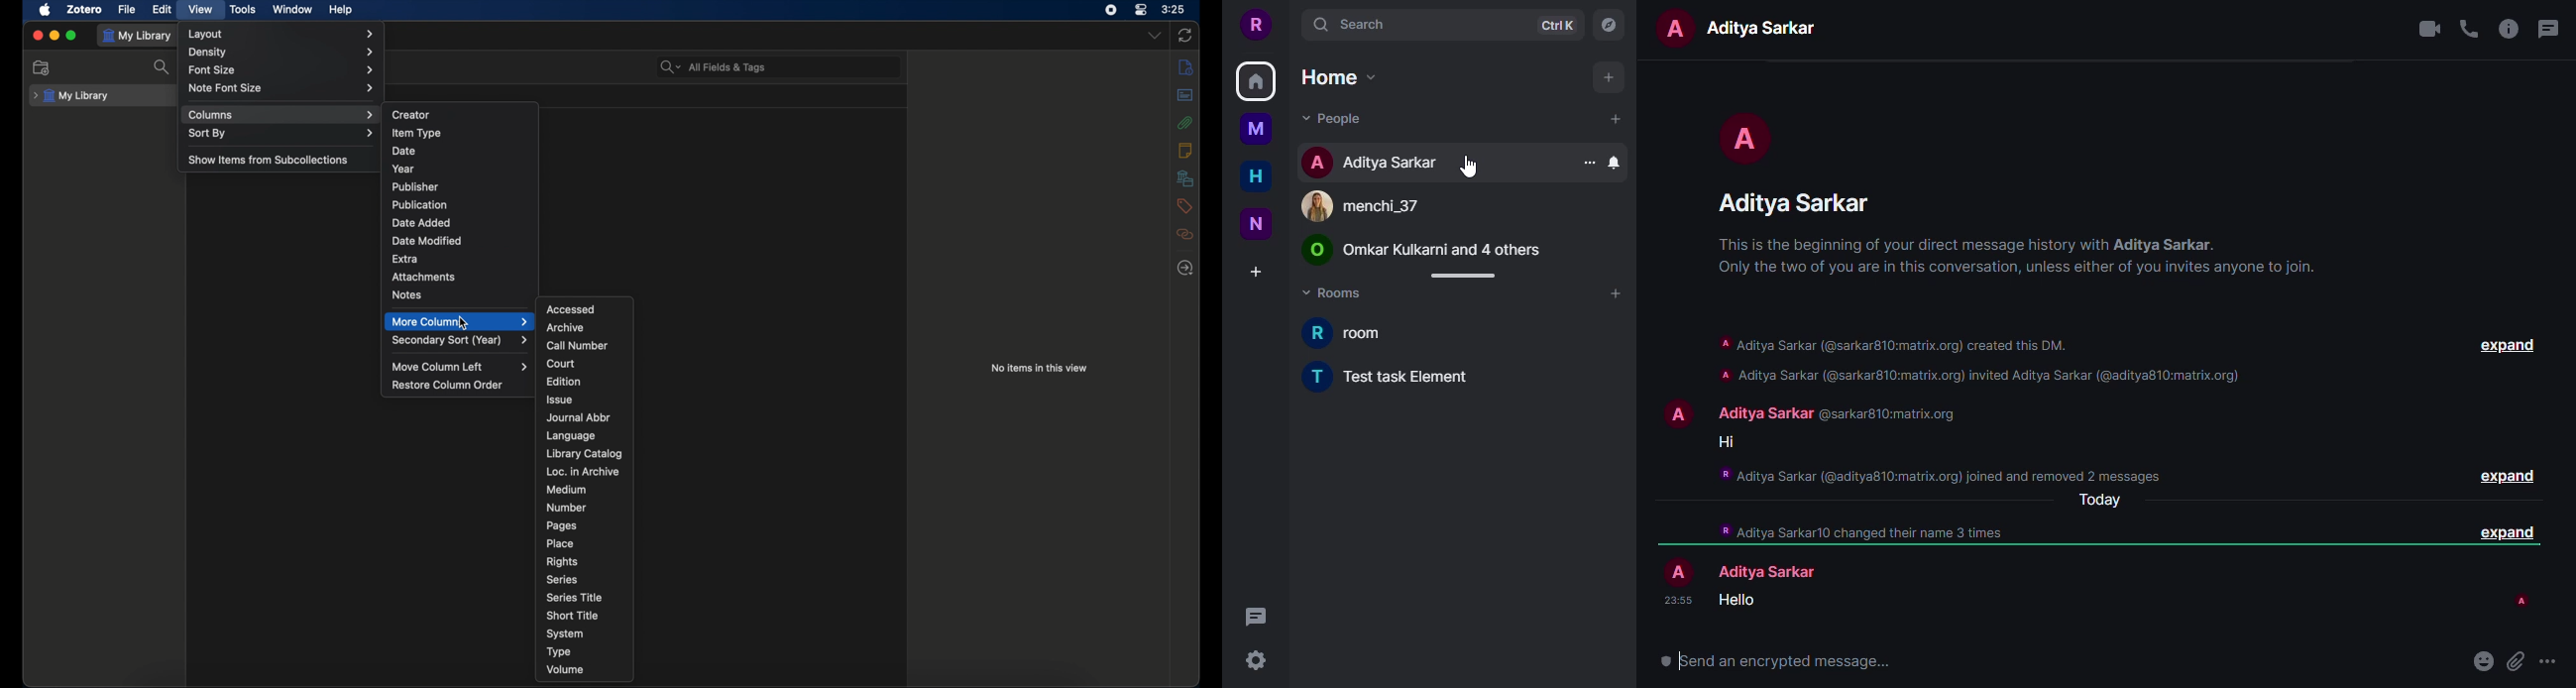 This screenshot has height=700, width=2576. What do you see at coordinates (282, 115) in the screenshot?
I see `columns` at bounding box center [282, 115].